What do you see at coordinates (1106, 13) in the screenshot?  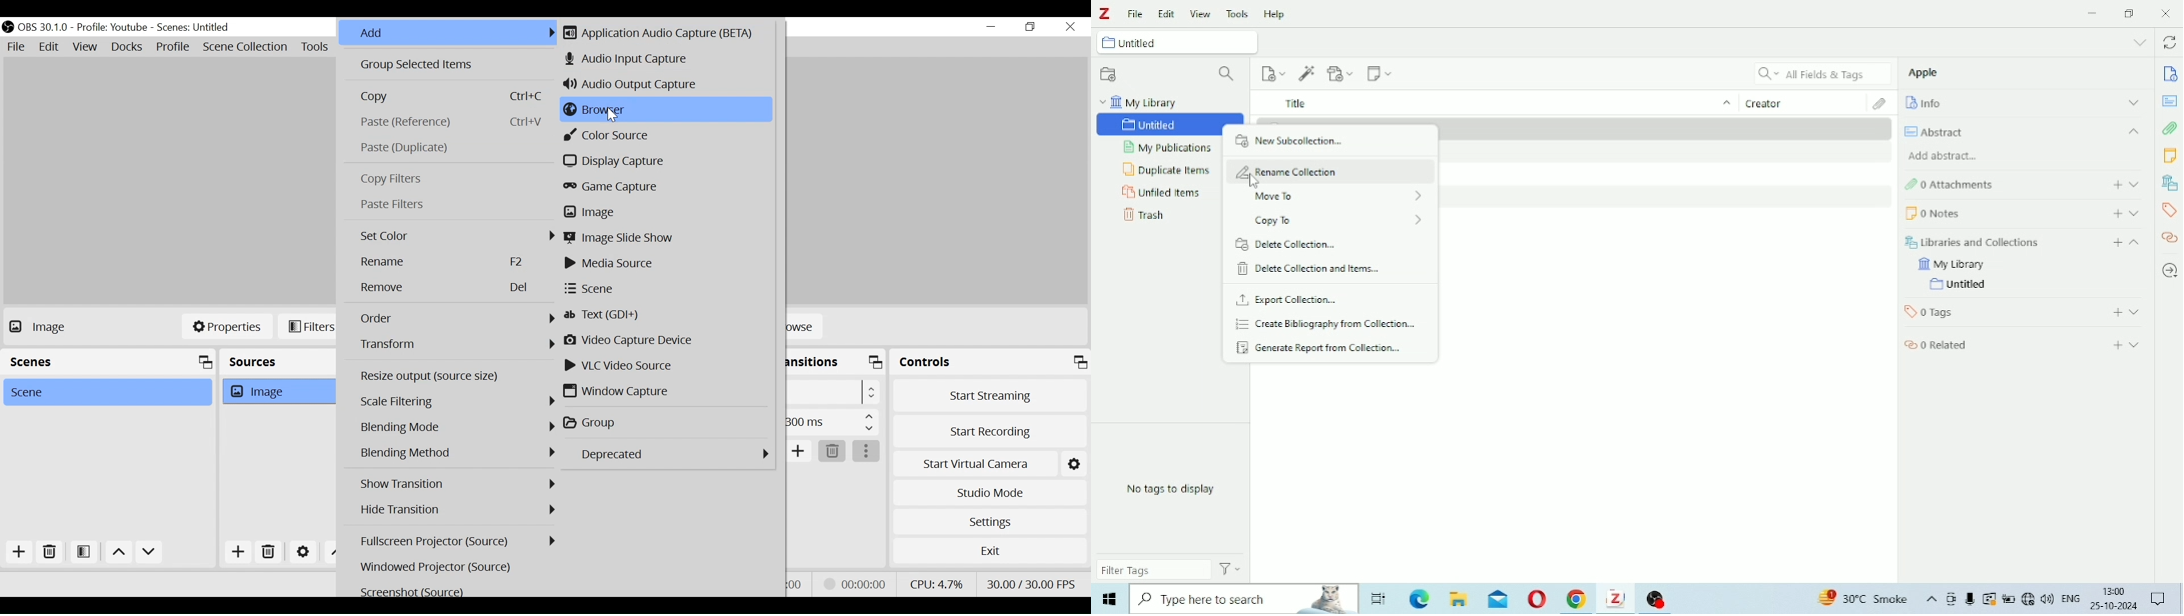 I see `Logo` at bounding box center [1106, 13].